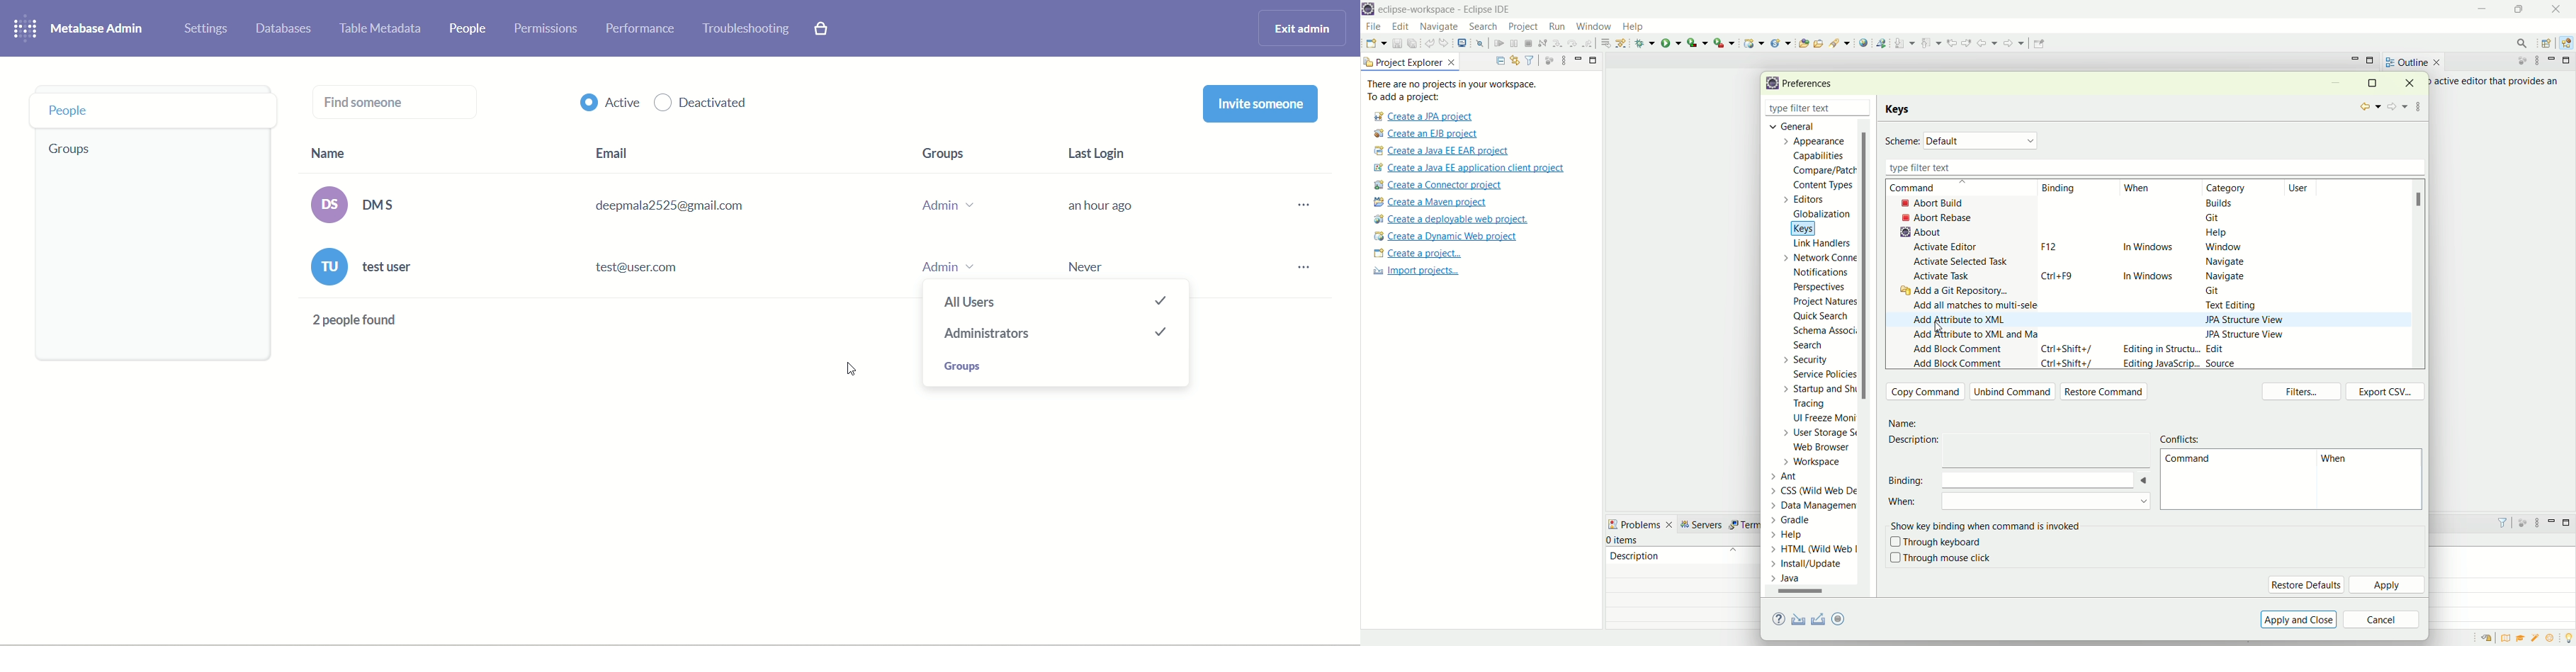  What do you see at coordinates (1398, 44) in the screenshot?
I see `save` at bounding box center [1398, 44].